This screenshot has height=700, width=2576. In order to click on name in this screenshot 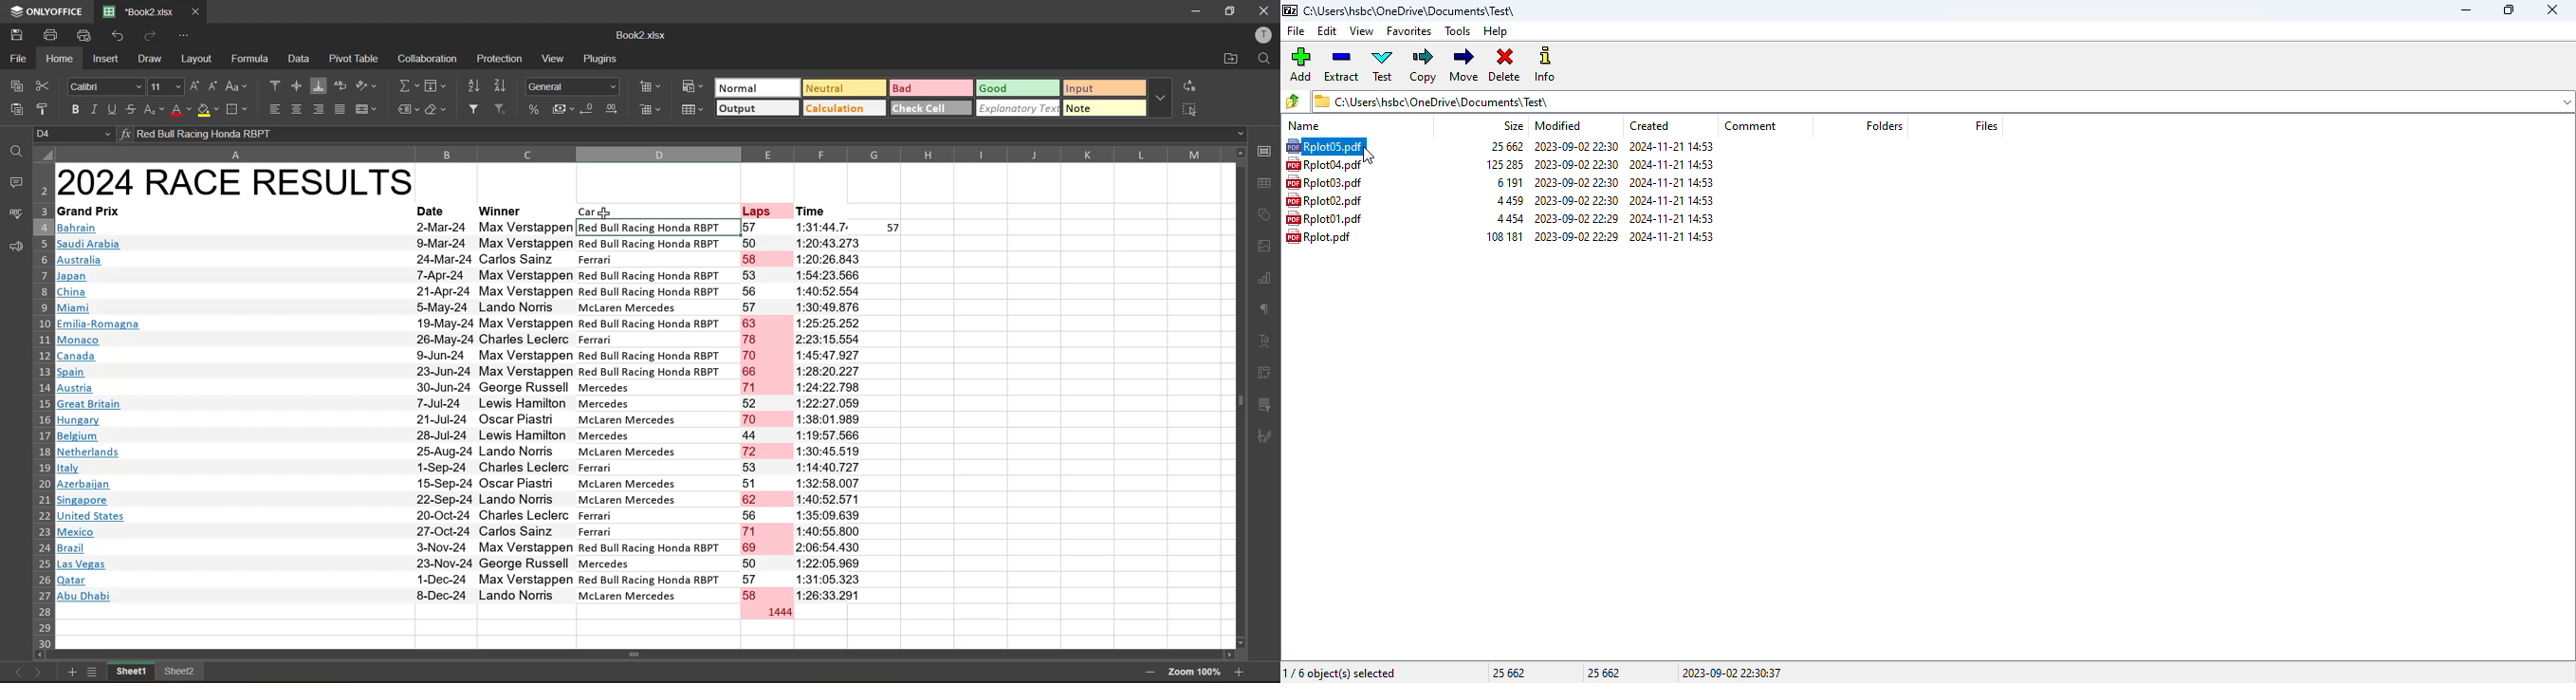, I will do `click(1304, 125)`.